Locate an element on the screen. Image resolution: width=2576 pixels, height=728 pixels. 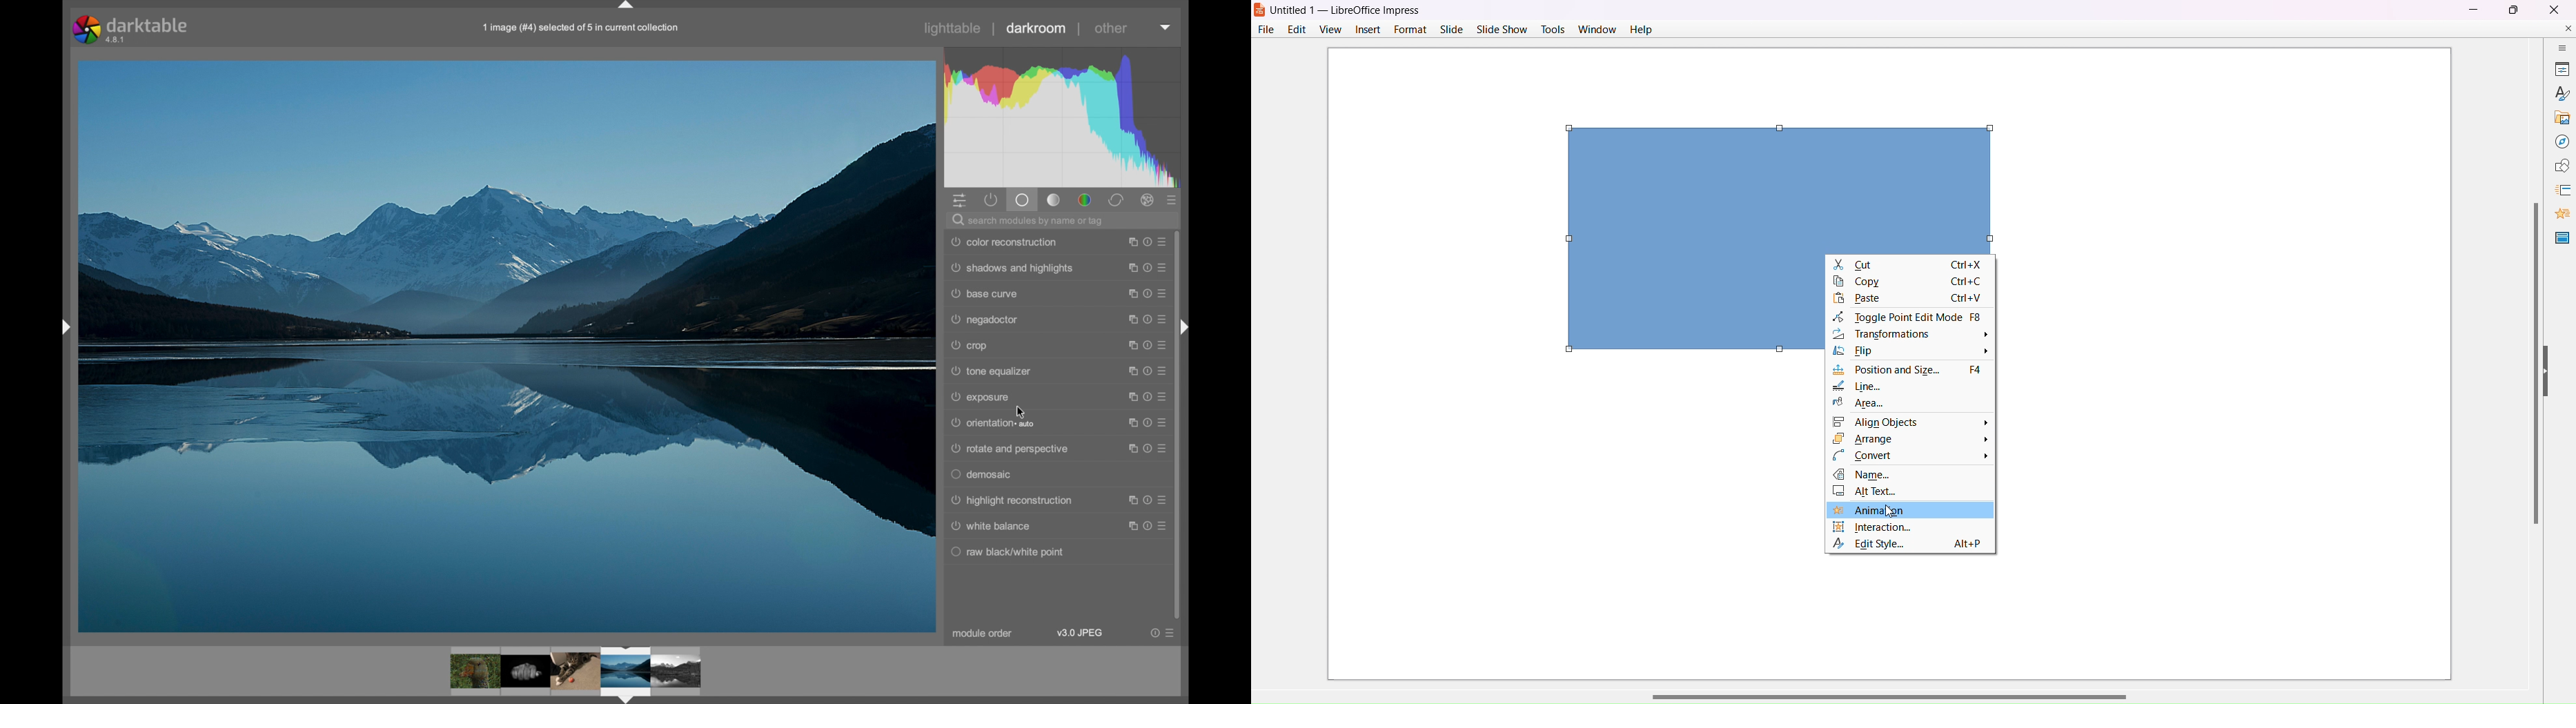
Master Slide is located at coordinates (2560, 237).